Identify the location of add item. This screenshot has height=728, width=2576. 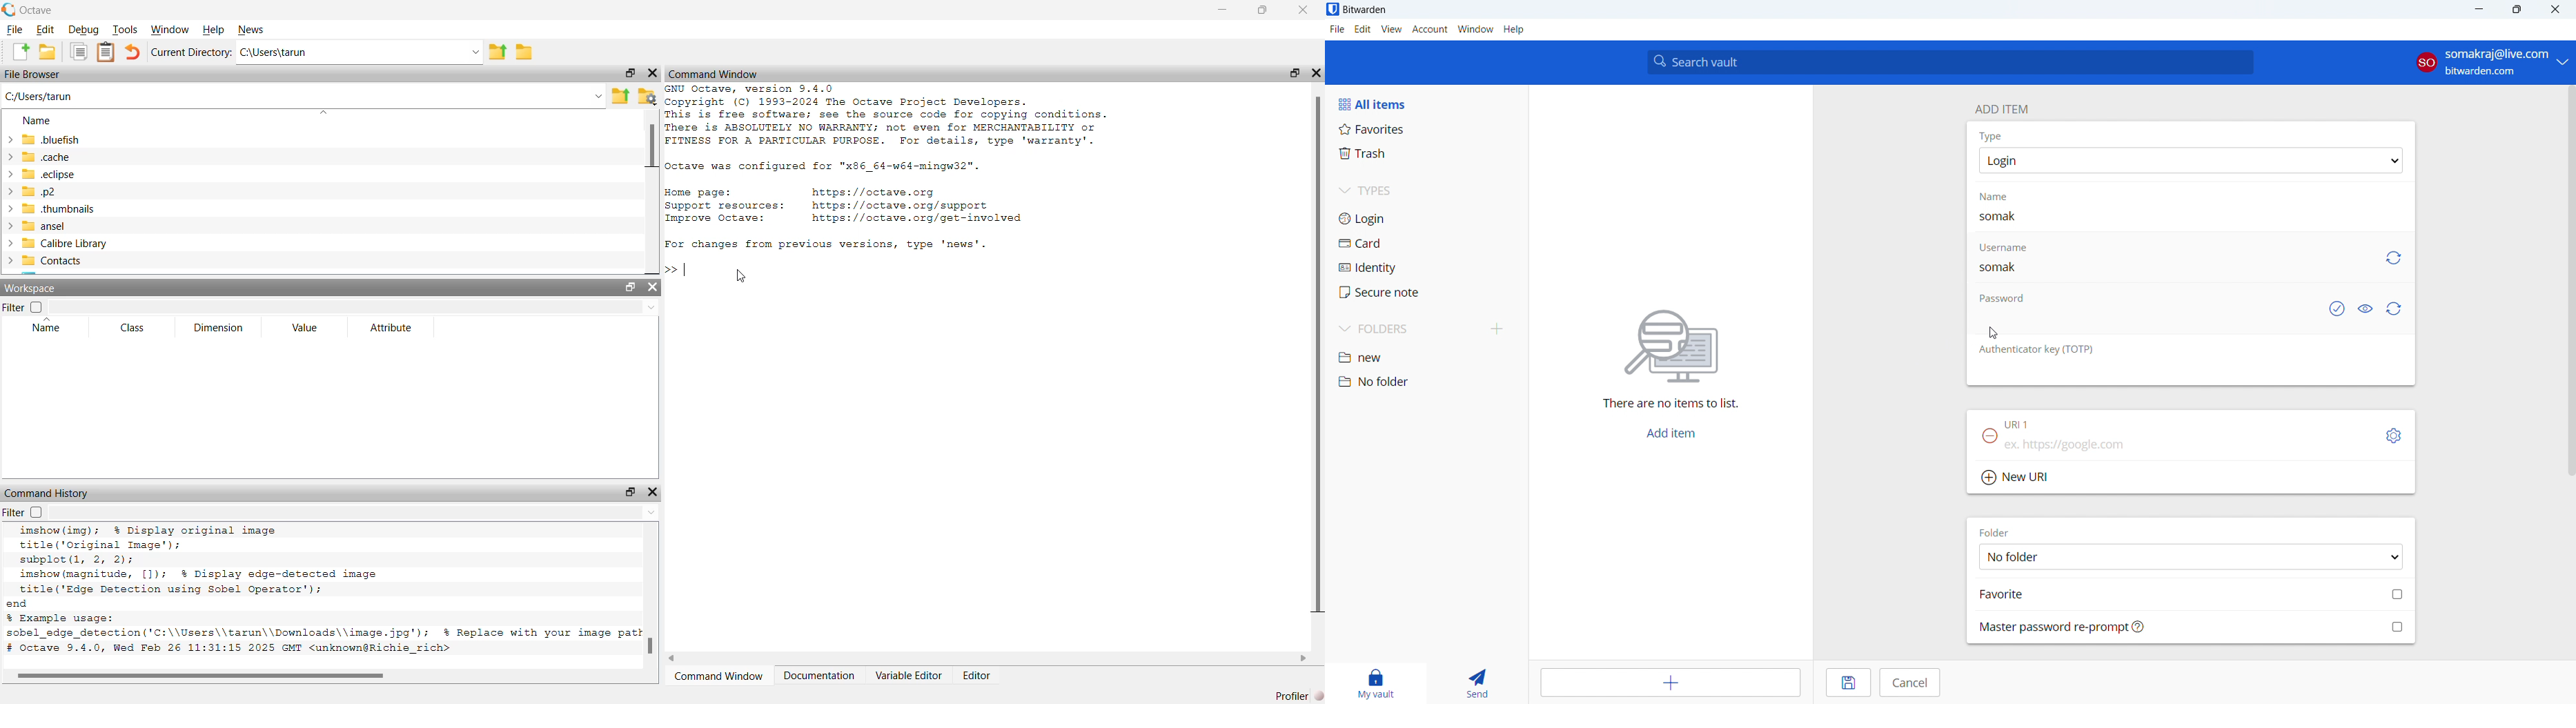
(1673, 682).